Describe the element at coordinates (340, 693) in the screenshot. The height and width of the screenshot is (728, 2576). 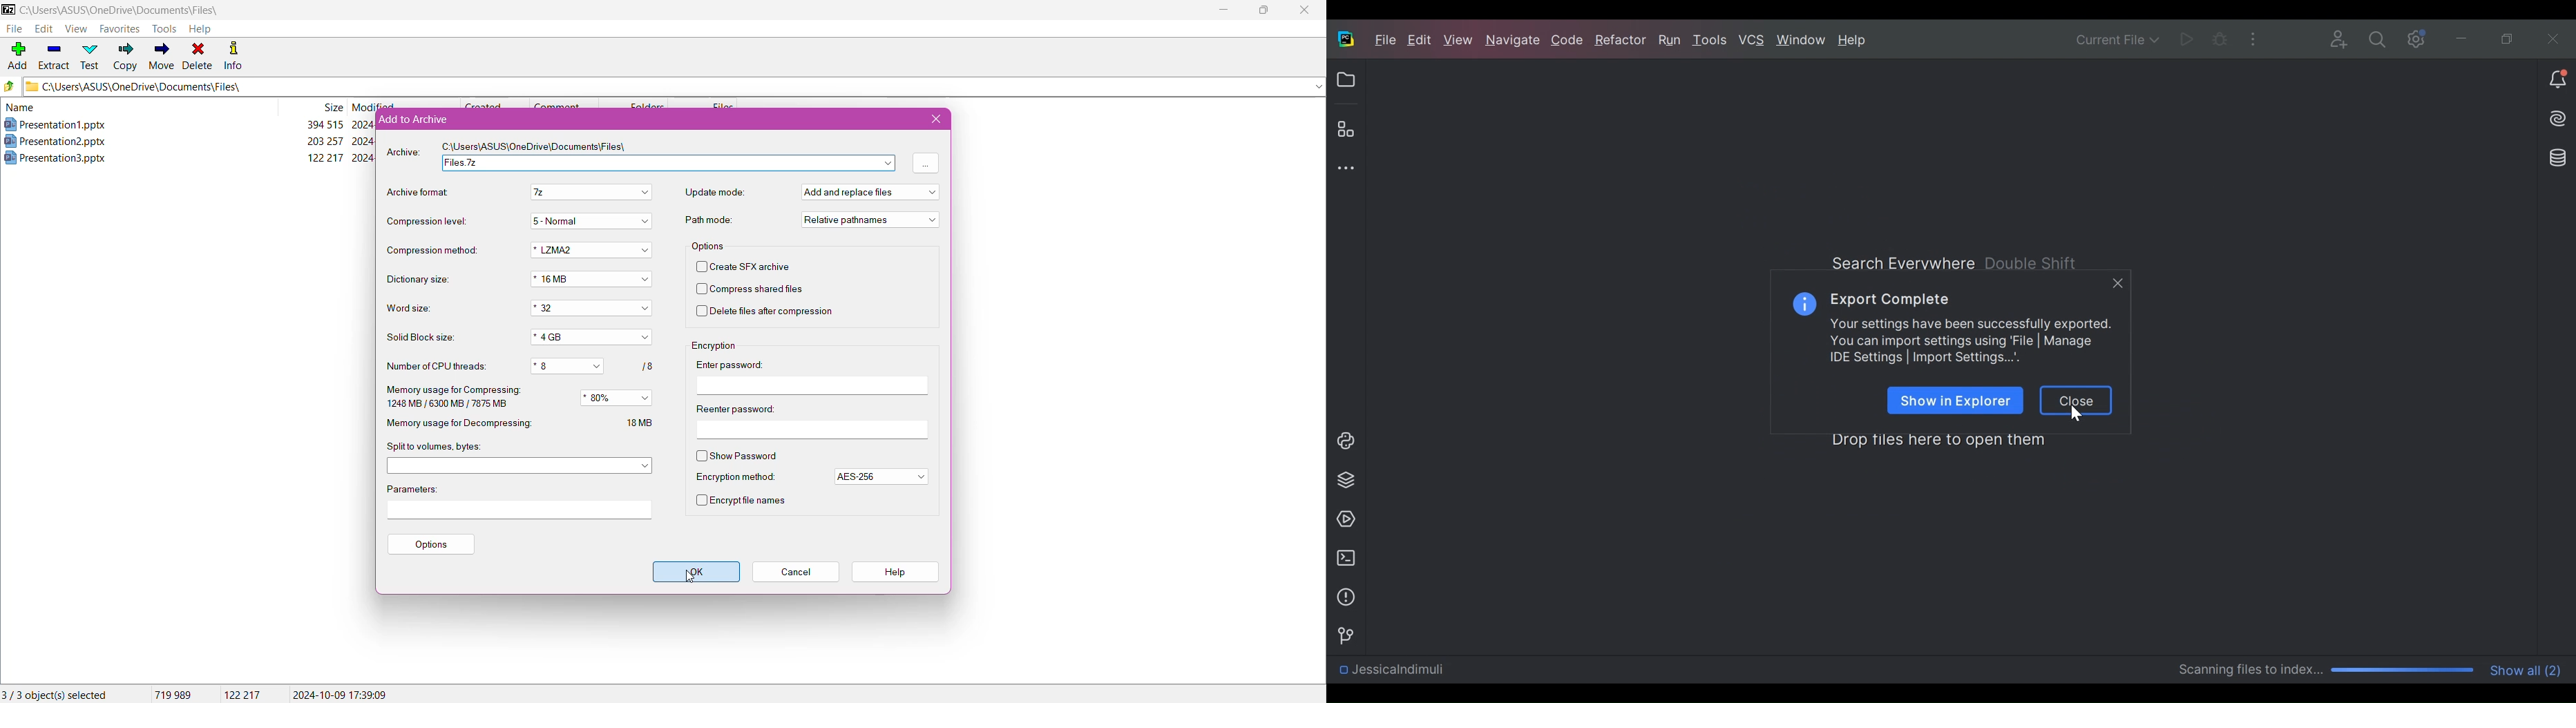
I see `2024-10-07 17:39:09` at that location.